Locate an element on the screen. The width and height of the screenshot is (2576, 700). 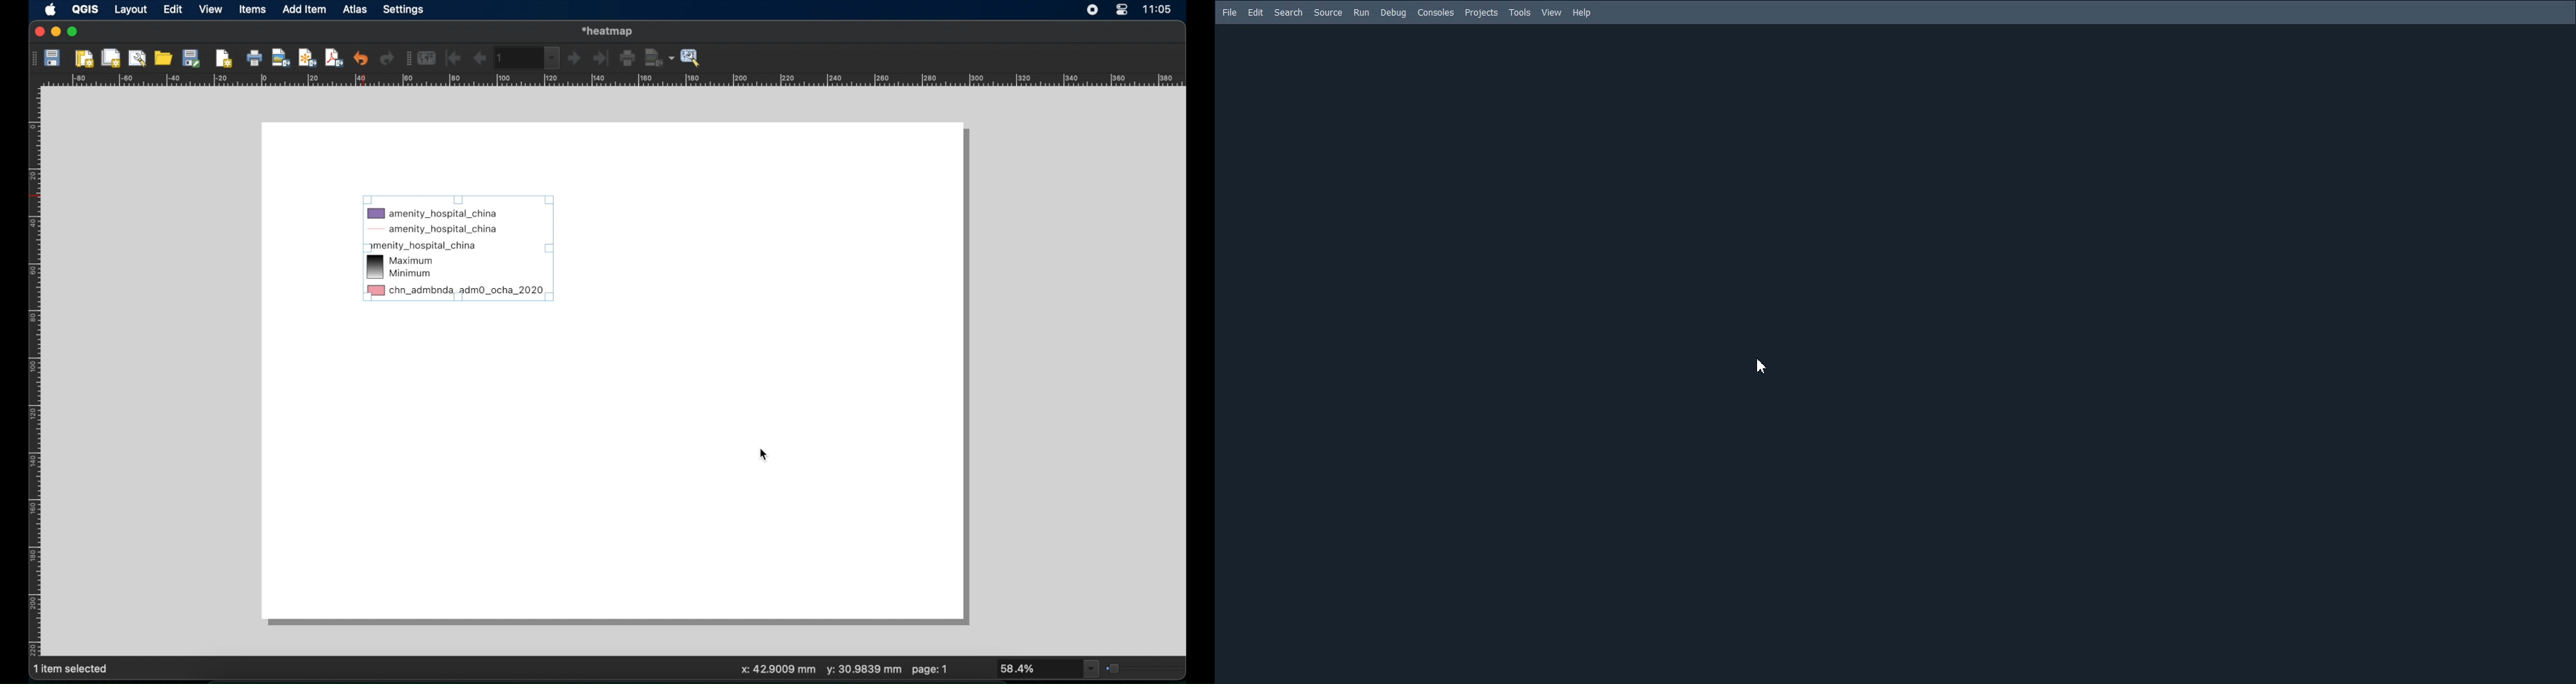
next feature is located at coordinates (575, 59).